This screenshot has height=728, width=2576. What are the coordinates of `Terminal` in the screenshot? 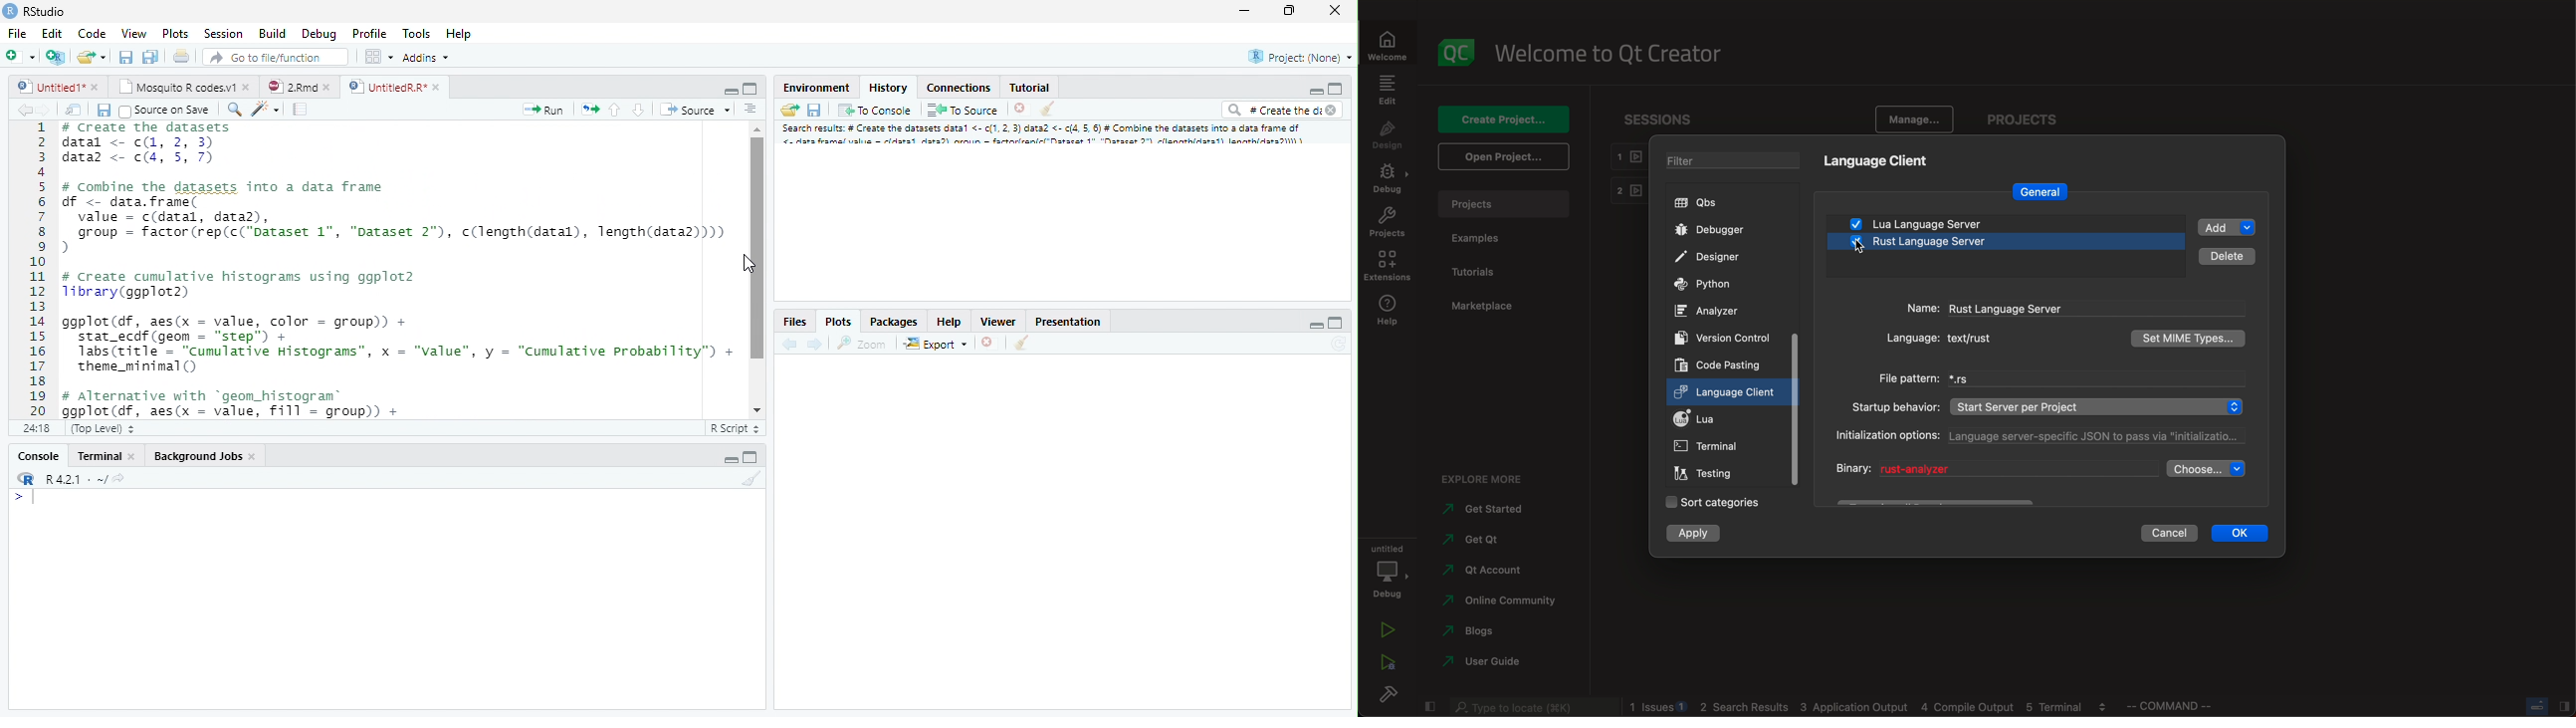 It's located at (107, 455).